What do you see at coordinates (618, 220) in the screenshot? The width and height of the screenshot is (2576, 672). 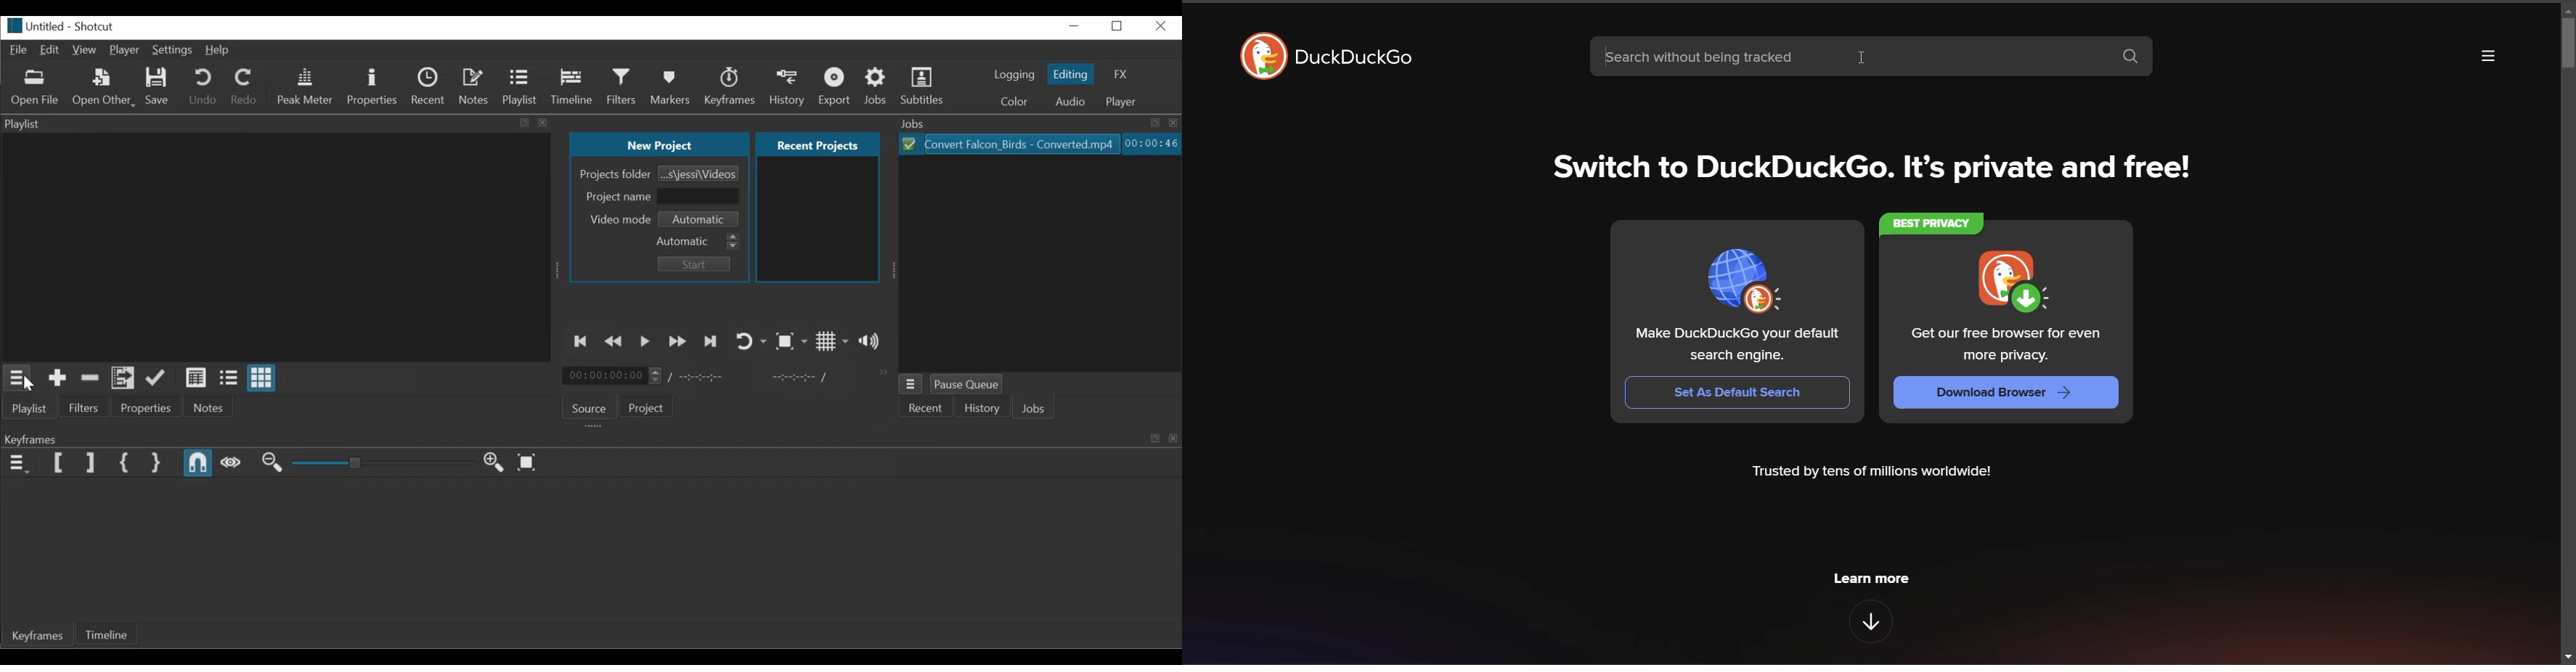 I see `Video mode` at bounding box center [618, 220].